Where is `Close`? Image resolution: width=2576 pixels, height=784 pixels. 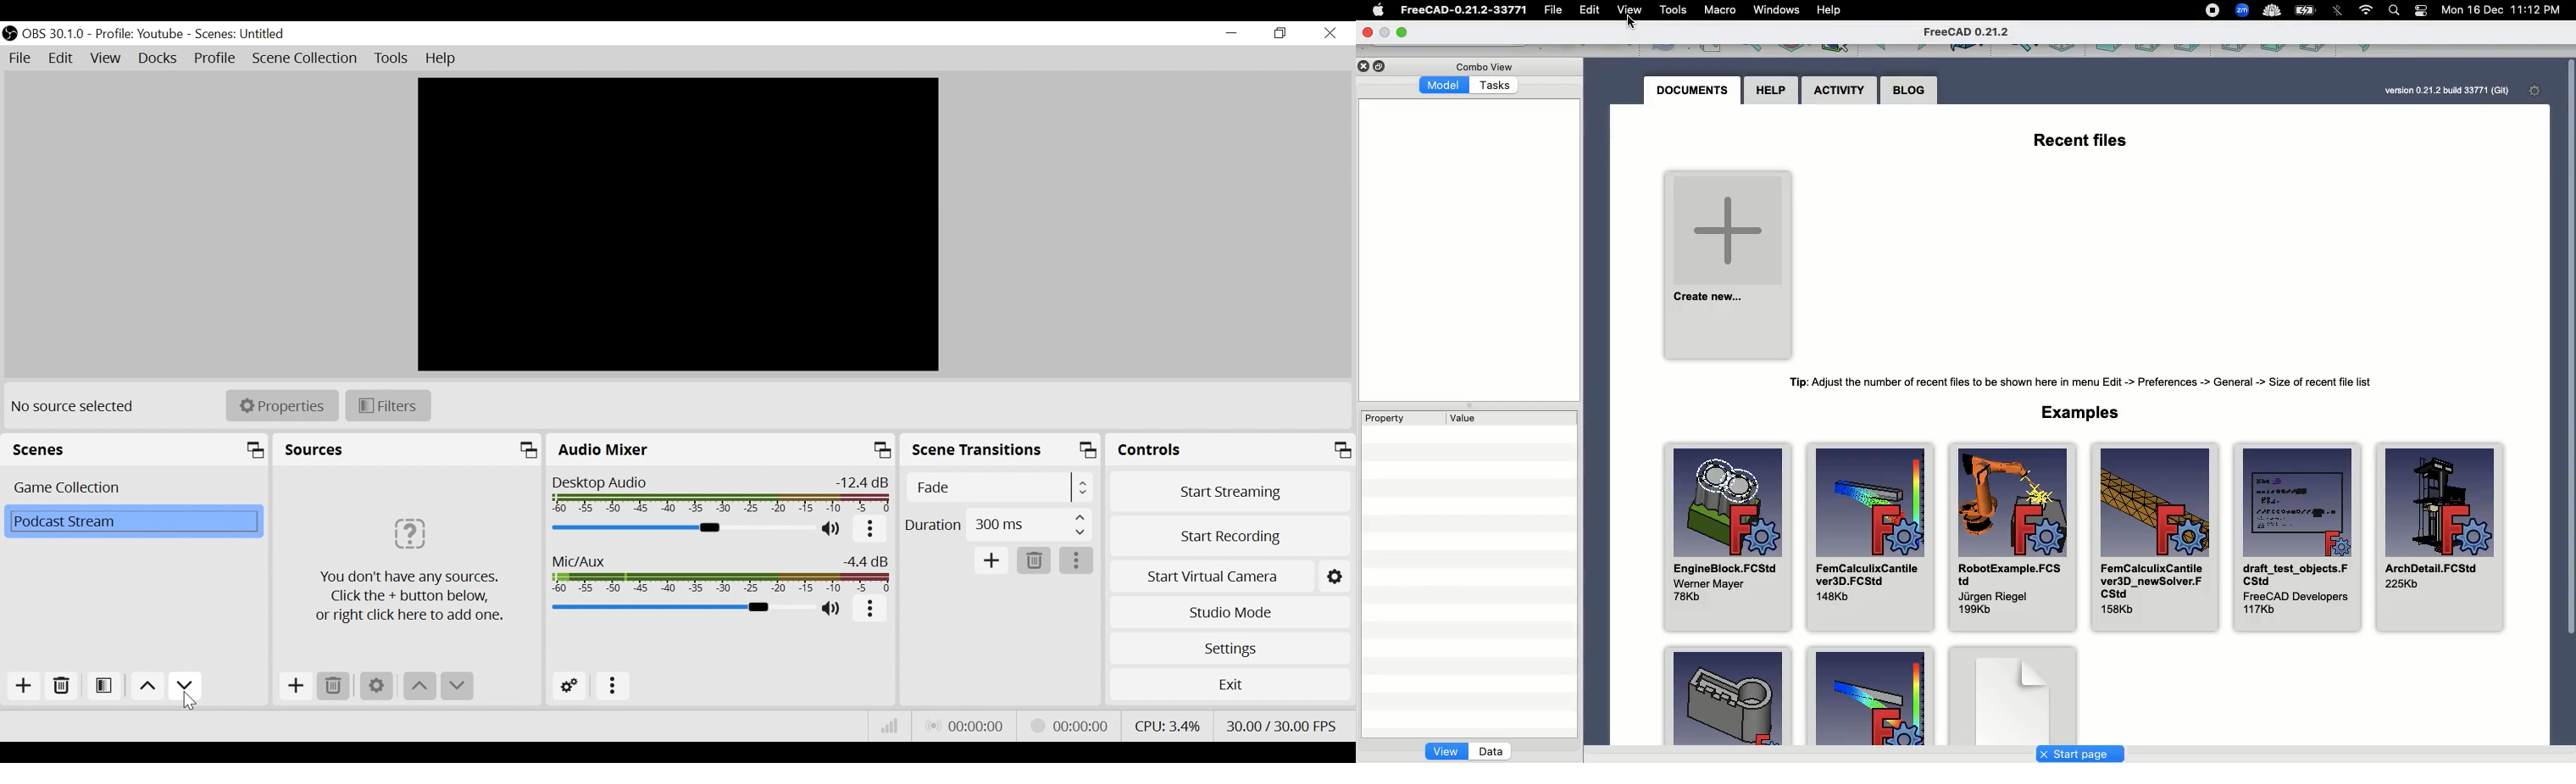 Close is located at coordinates (1329, 34).